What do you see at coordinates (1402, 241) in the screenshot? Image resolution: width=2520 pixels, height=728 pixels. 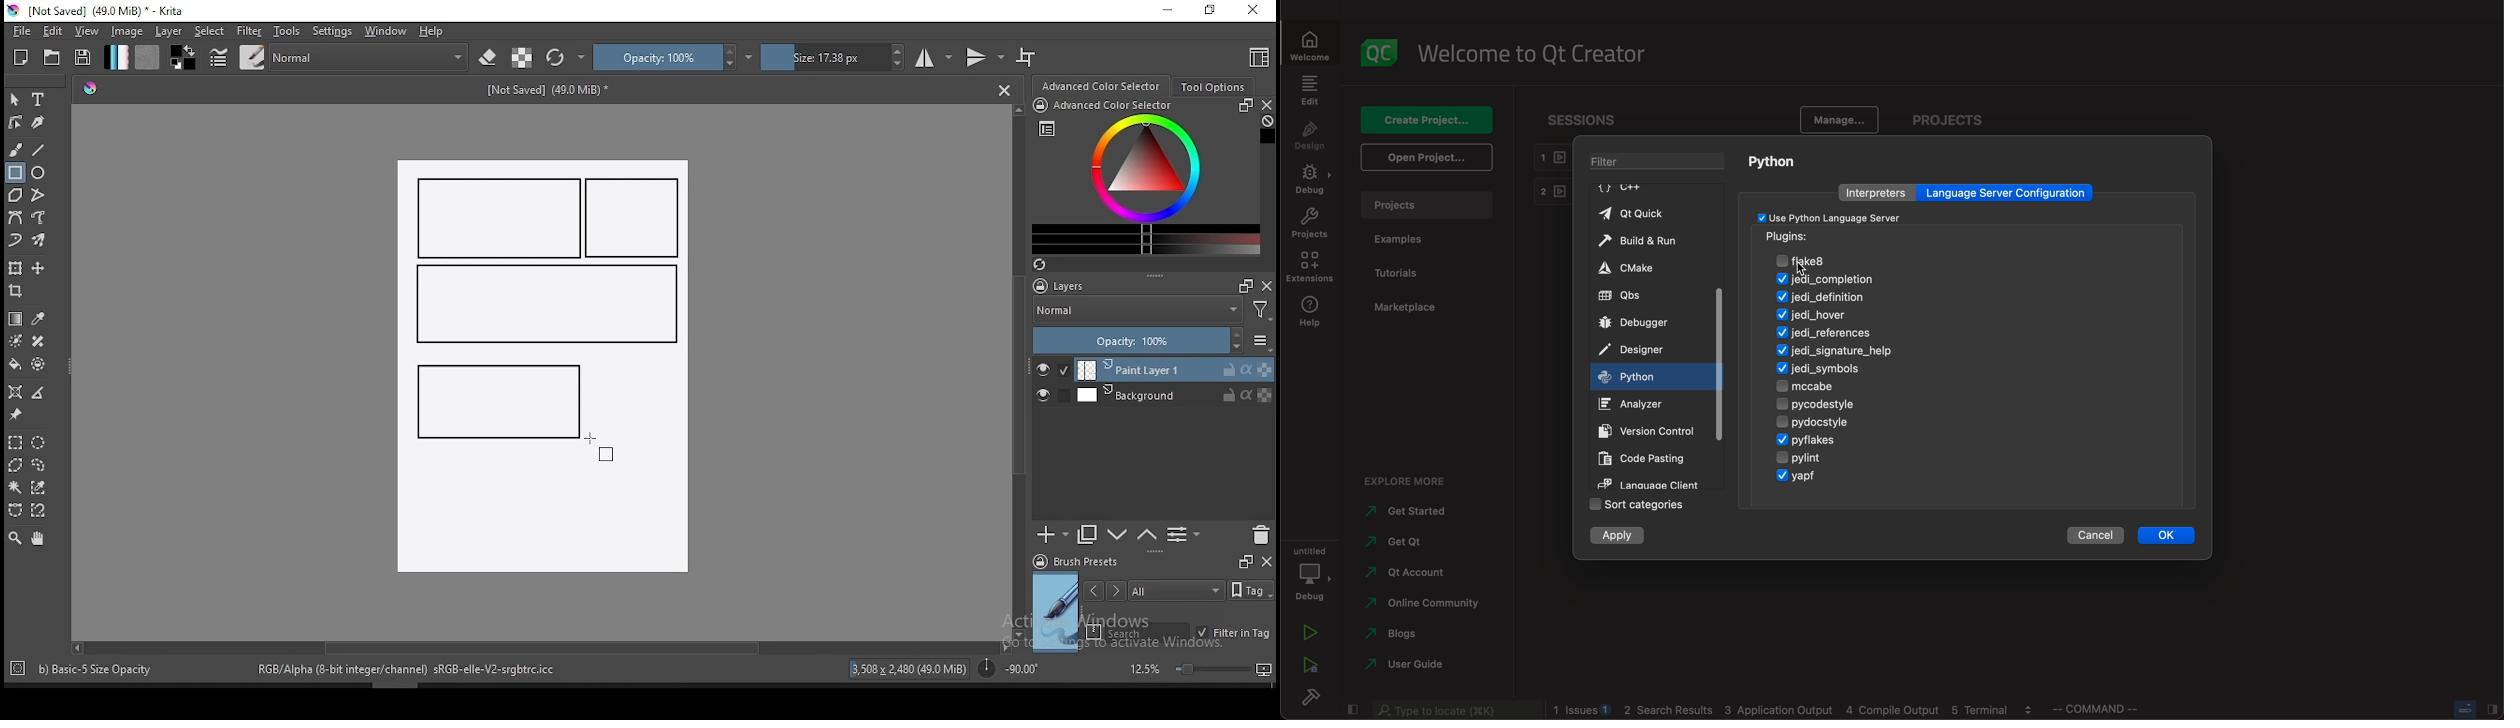 I see `examples` at bounding box center [1402, 241].